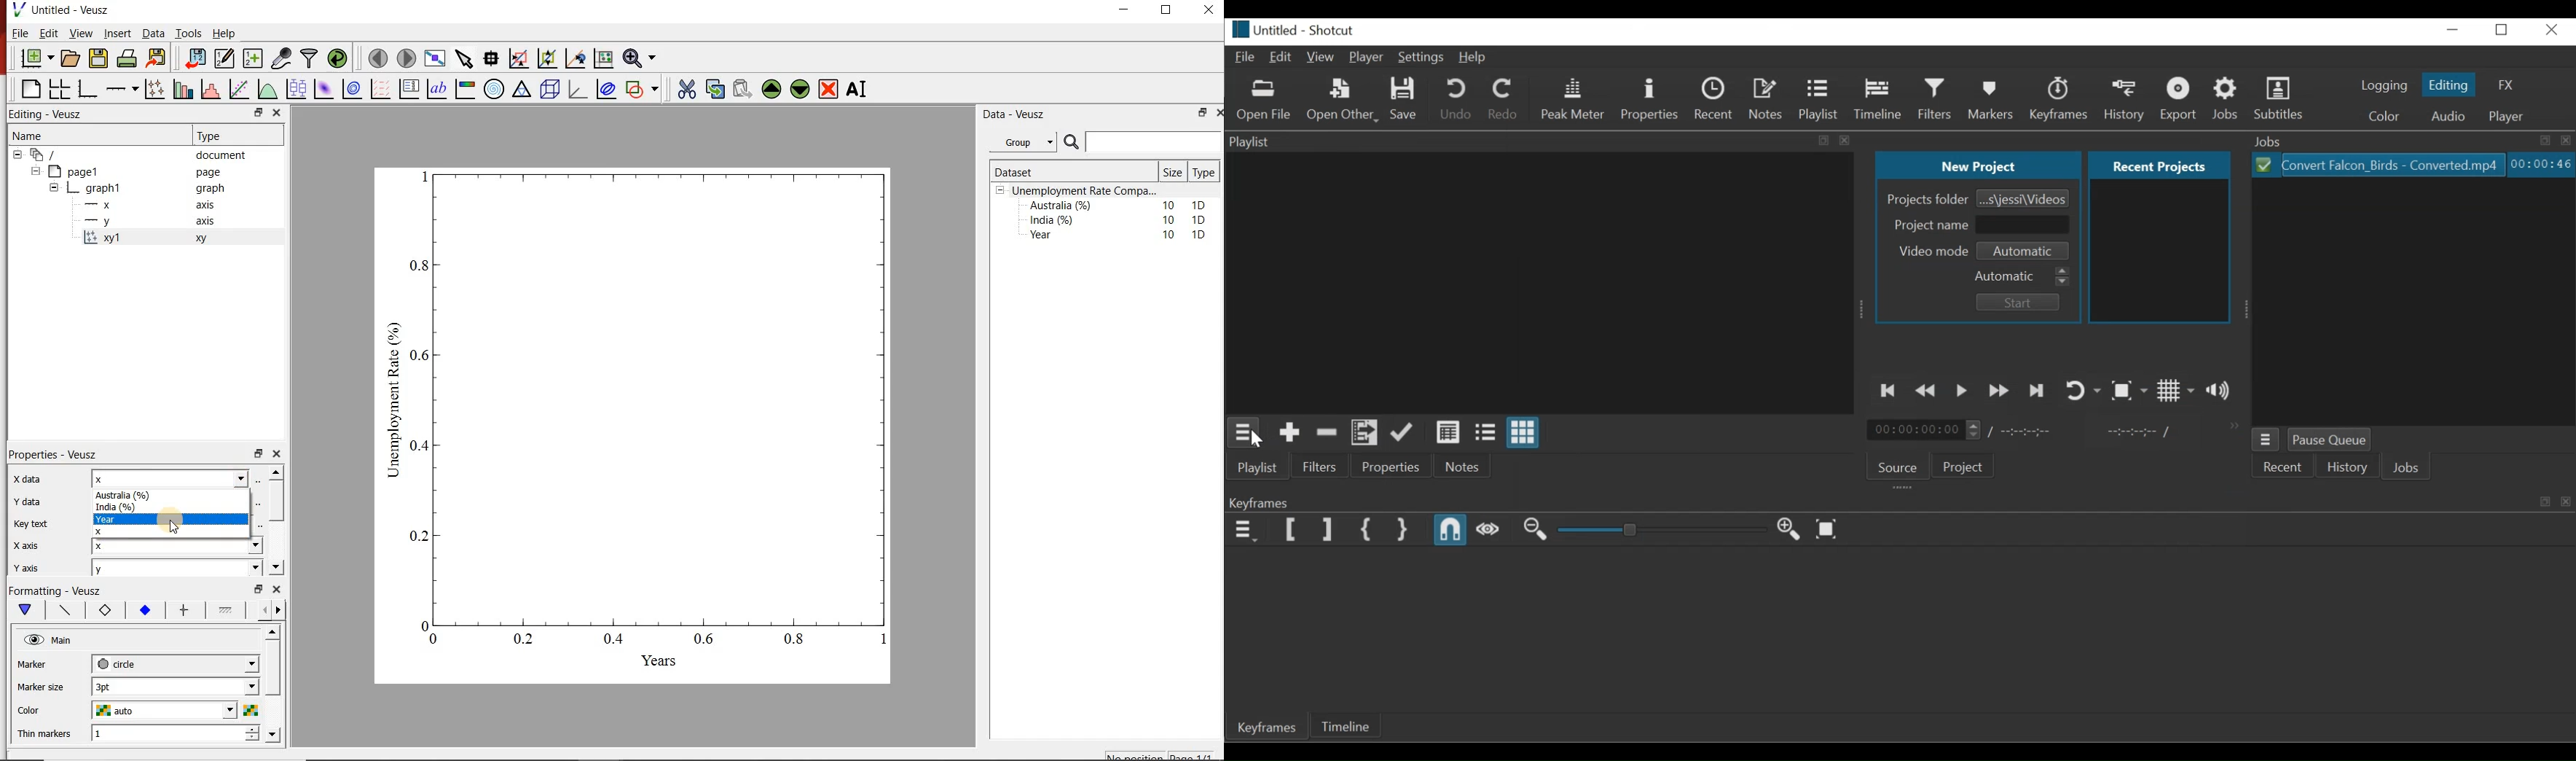 This screenshot has height=784, width=2576. Describe the element at coordinates (743, 89) in the screenshot. I see `paste the widgets` at that location.